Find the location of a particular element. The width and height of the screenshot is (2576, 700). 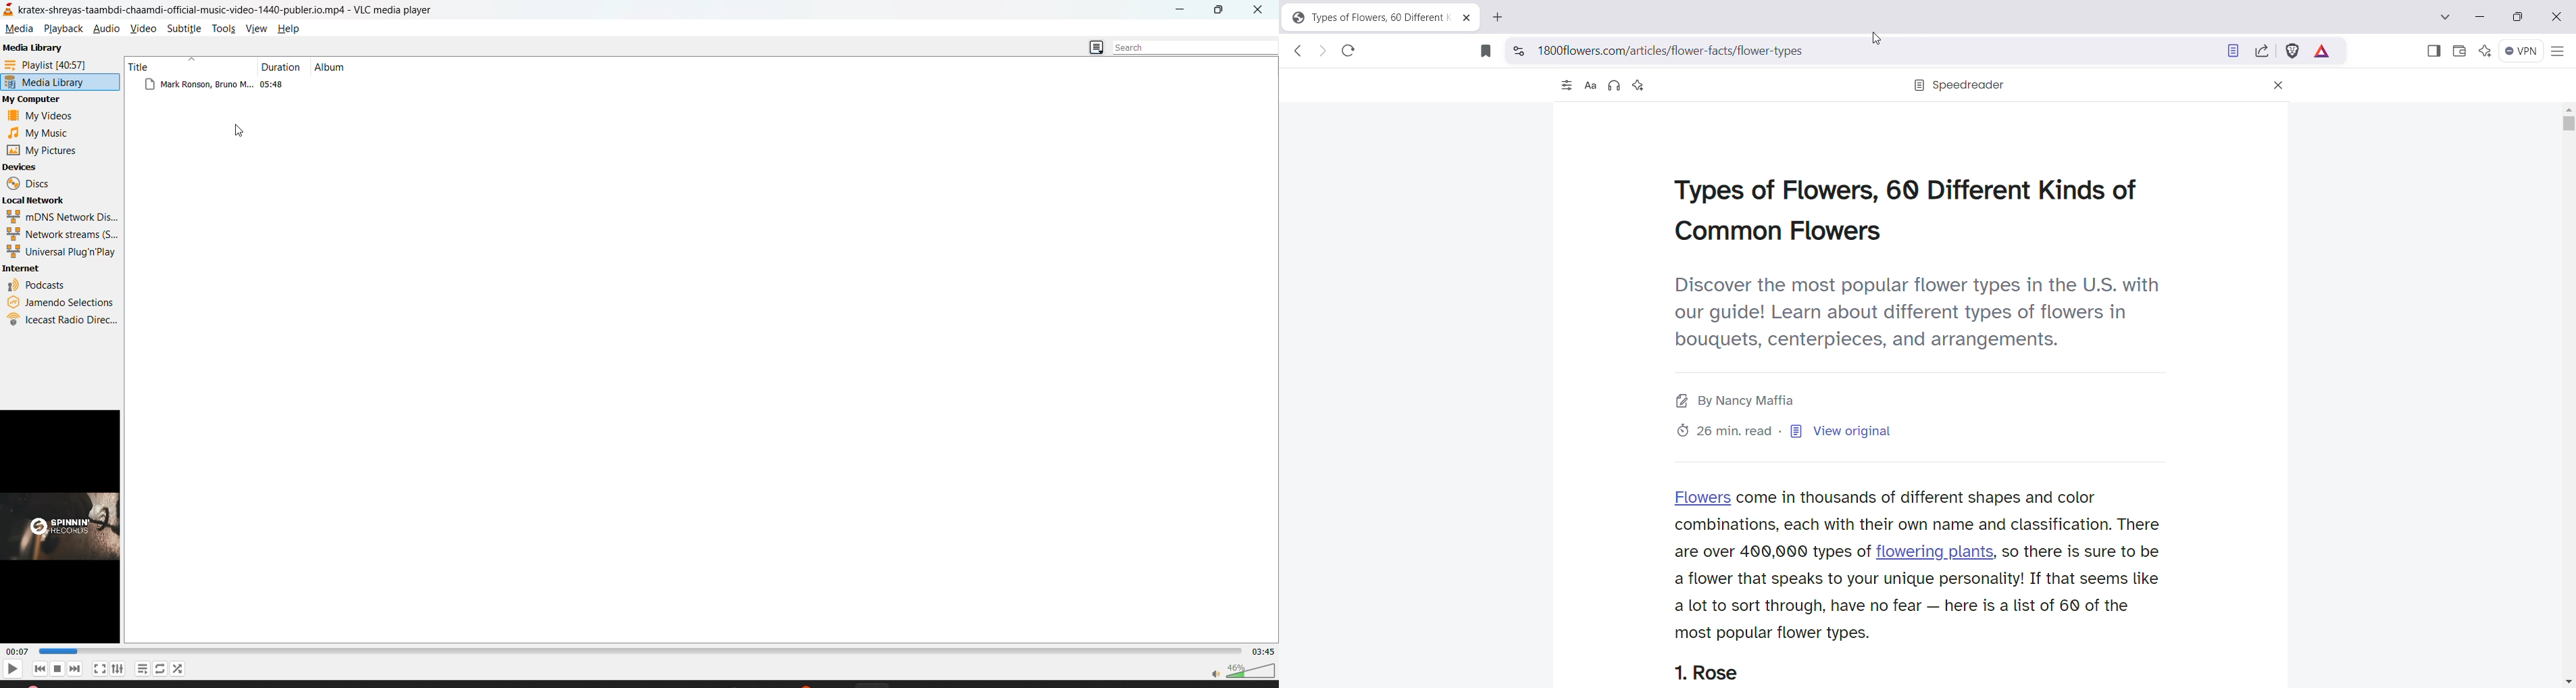

devices is located at coordinates (31, 167).